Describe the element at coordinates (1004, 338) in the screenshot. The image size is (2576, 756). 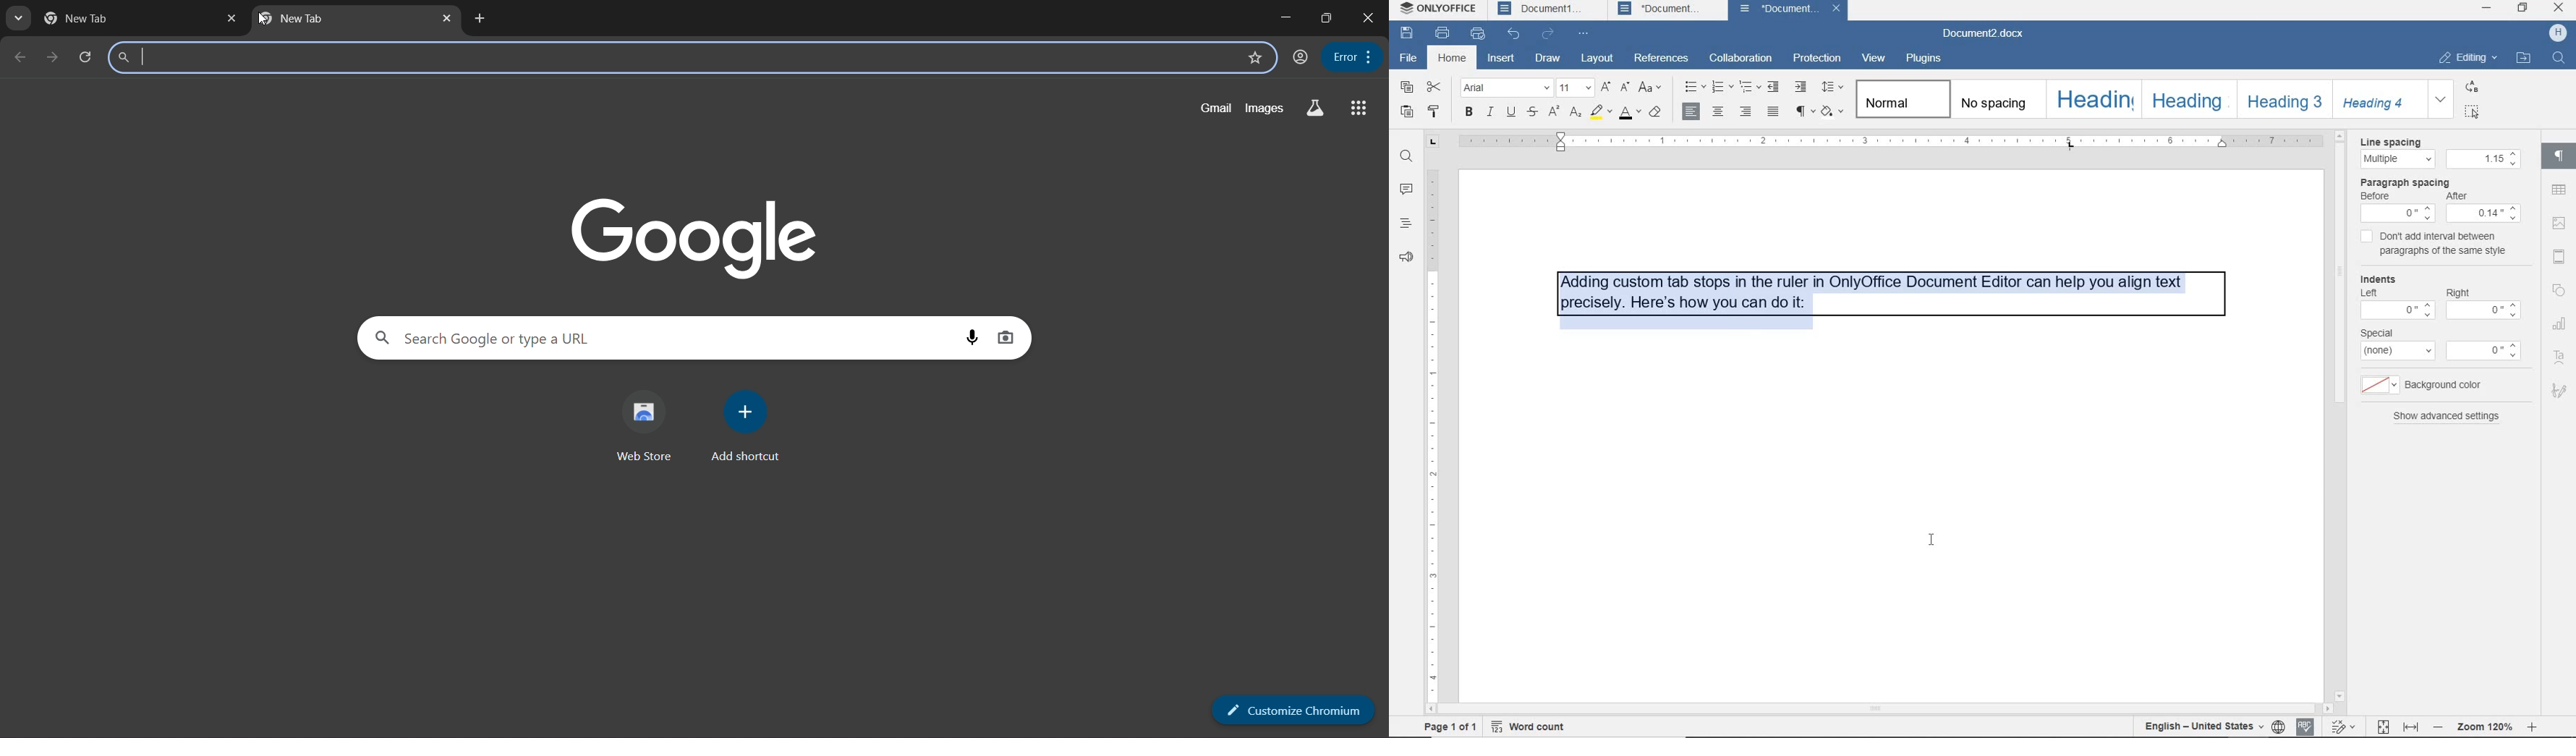
I see `google lens` at that location.